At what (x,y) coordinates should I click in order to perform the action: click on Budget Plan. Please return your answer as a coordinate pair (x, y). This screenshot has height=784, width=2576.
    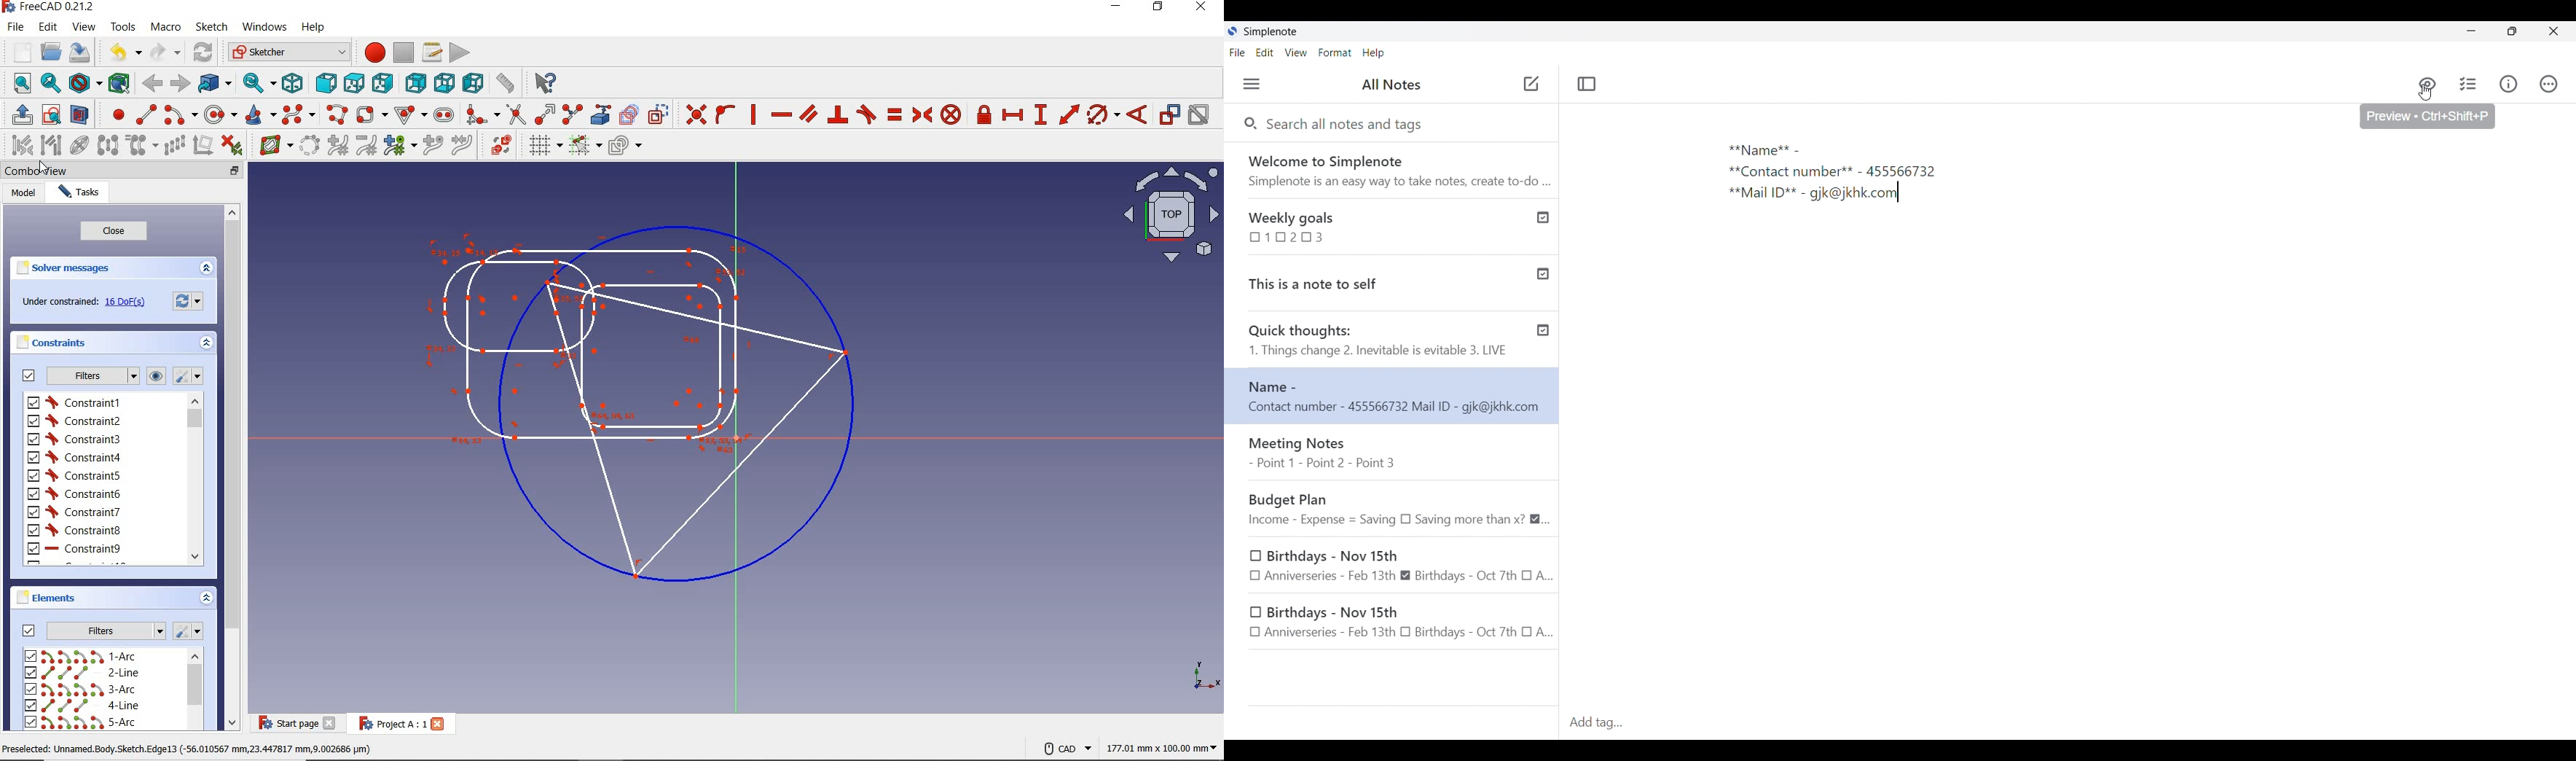
    Looking at the image, I should click on (1396, 507).